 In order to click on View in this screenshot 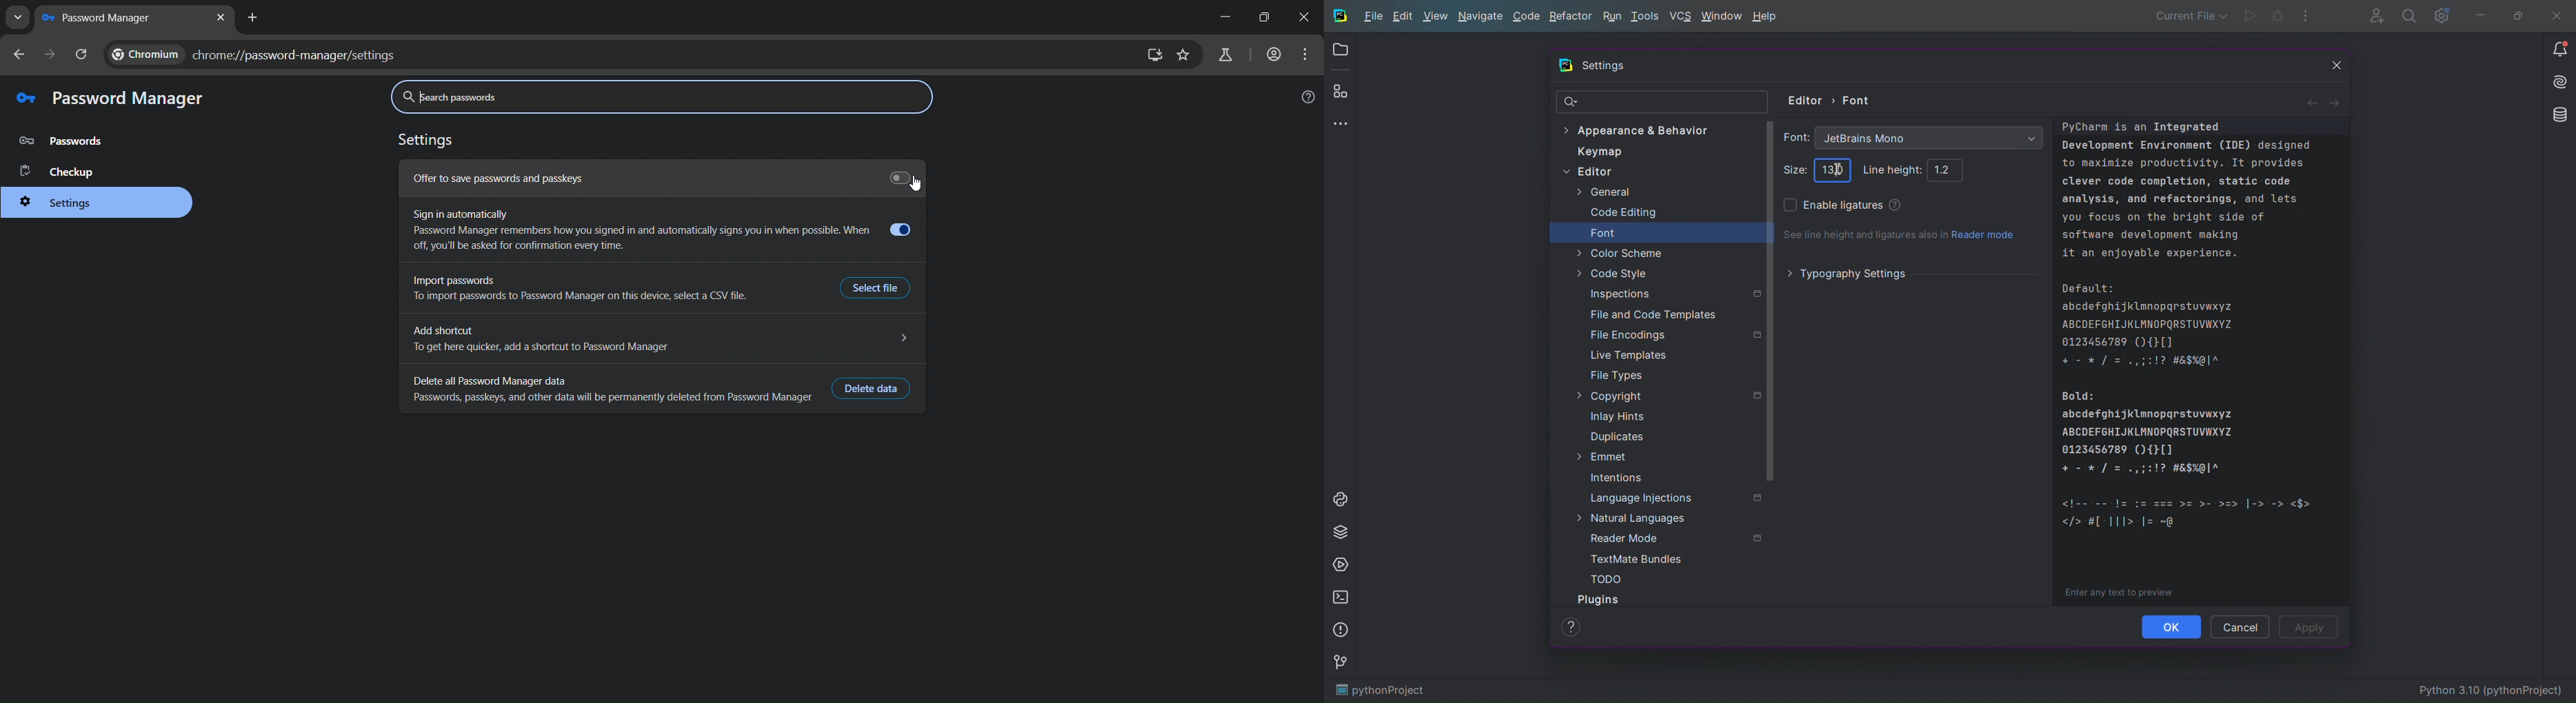, I will do `click(1435, 18)`.